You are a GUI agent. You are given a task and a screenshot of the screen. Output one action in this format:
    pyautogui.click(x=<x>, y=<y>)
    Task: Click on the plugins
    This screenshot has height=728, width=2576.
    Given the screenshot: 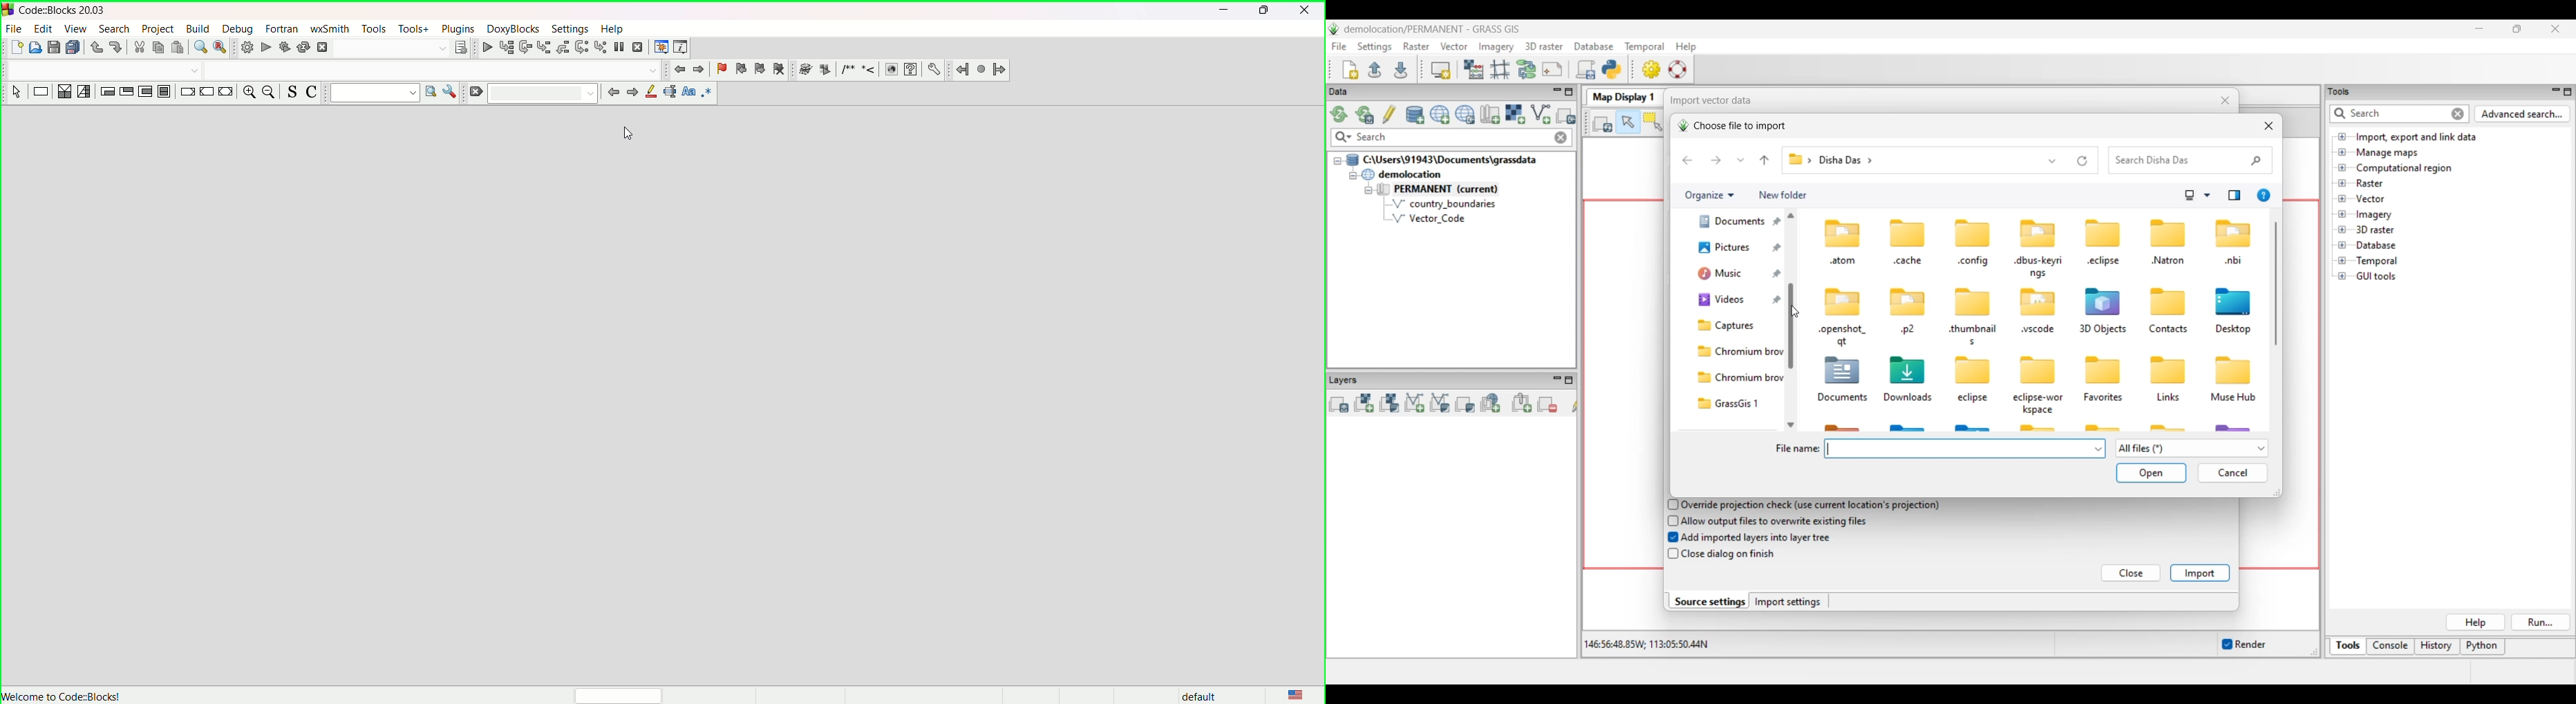 What is the action you would take?
    pyautogui.click(x=456, y=28)
    